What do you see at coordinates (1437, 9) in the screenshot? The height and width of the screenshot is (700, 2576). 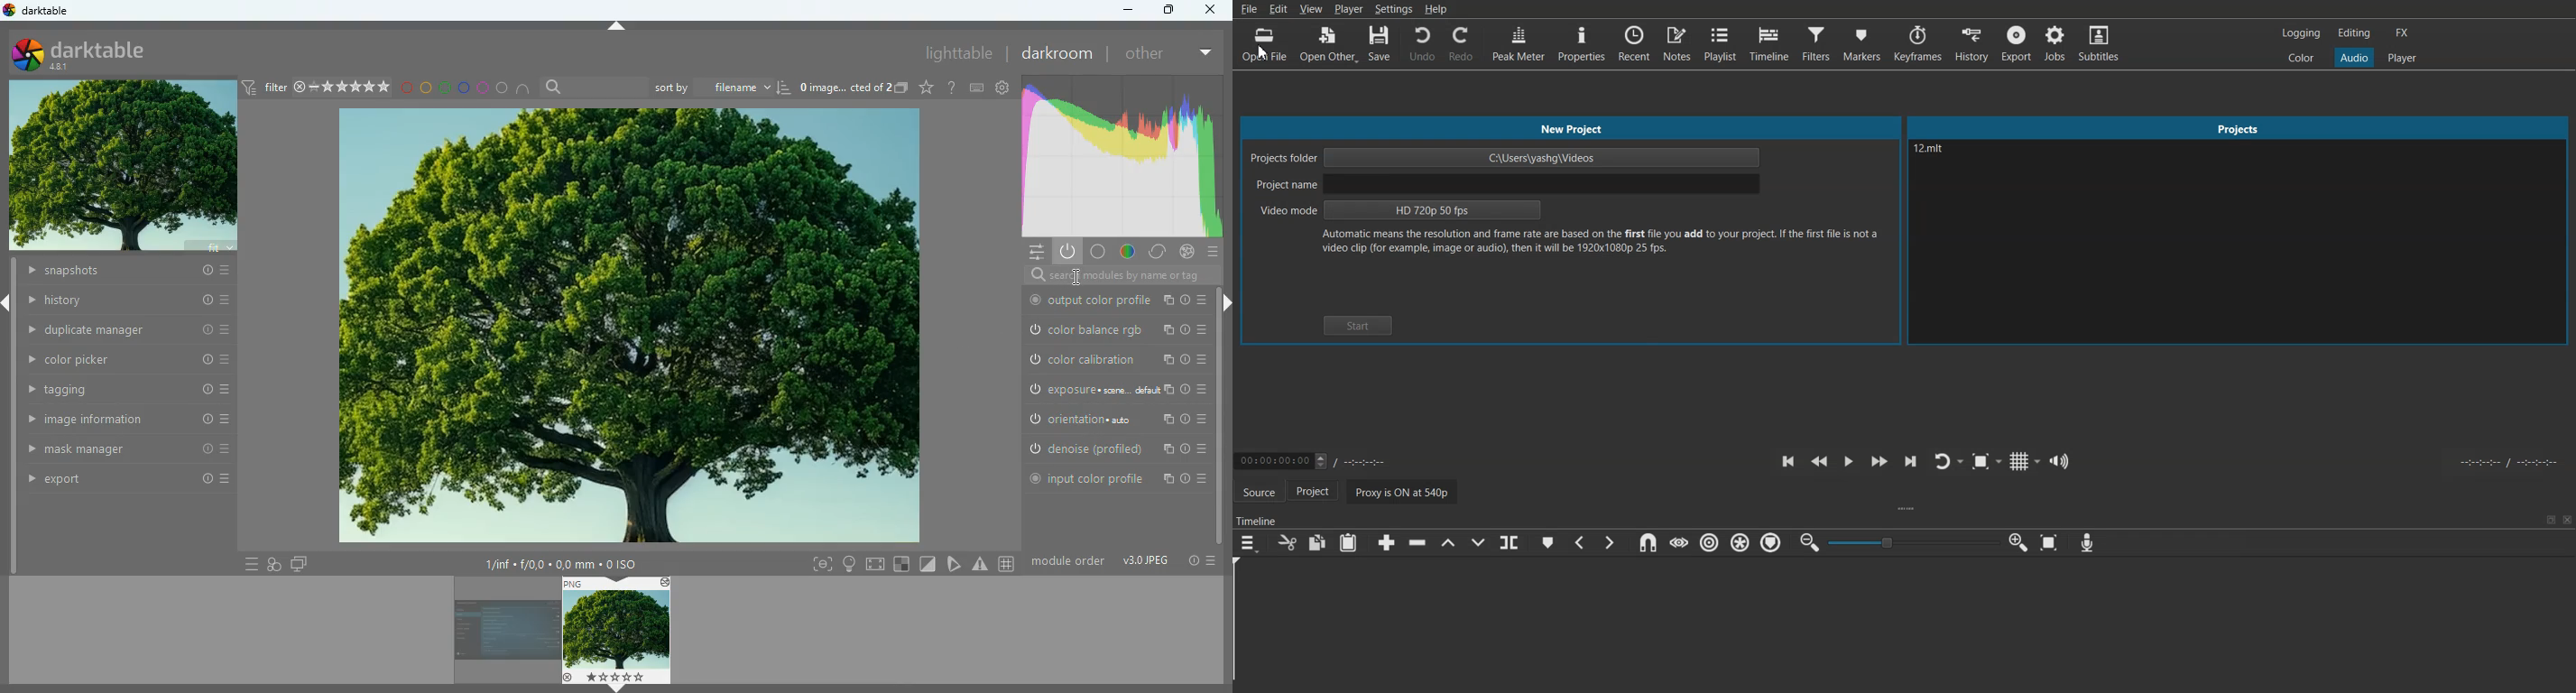 I see `Help` at bounding box center [1437, 9].